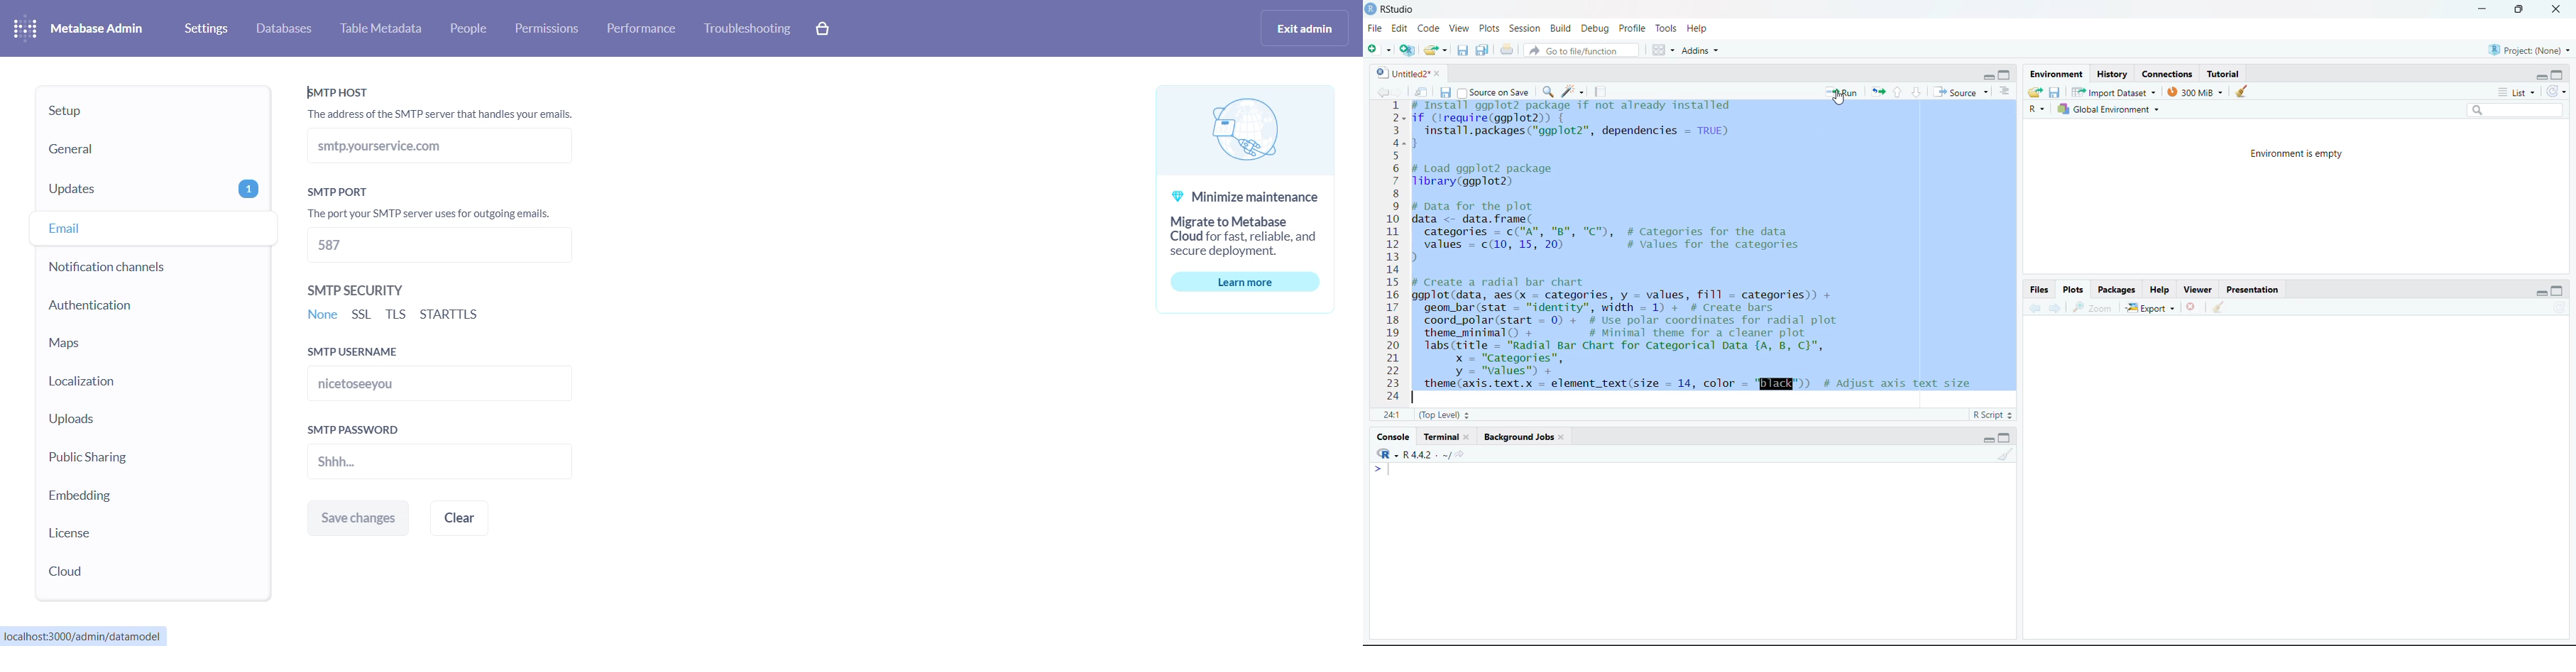 The height and width of the screenshot is (672, 2576). I want to click on  Project: (None) , so click(2528, 49).